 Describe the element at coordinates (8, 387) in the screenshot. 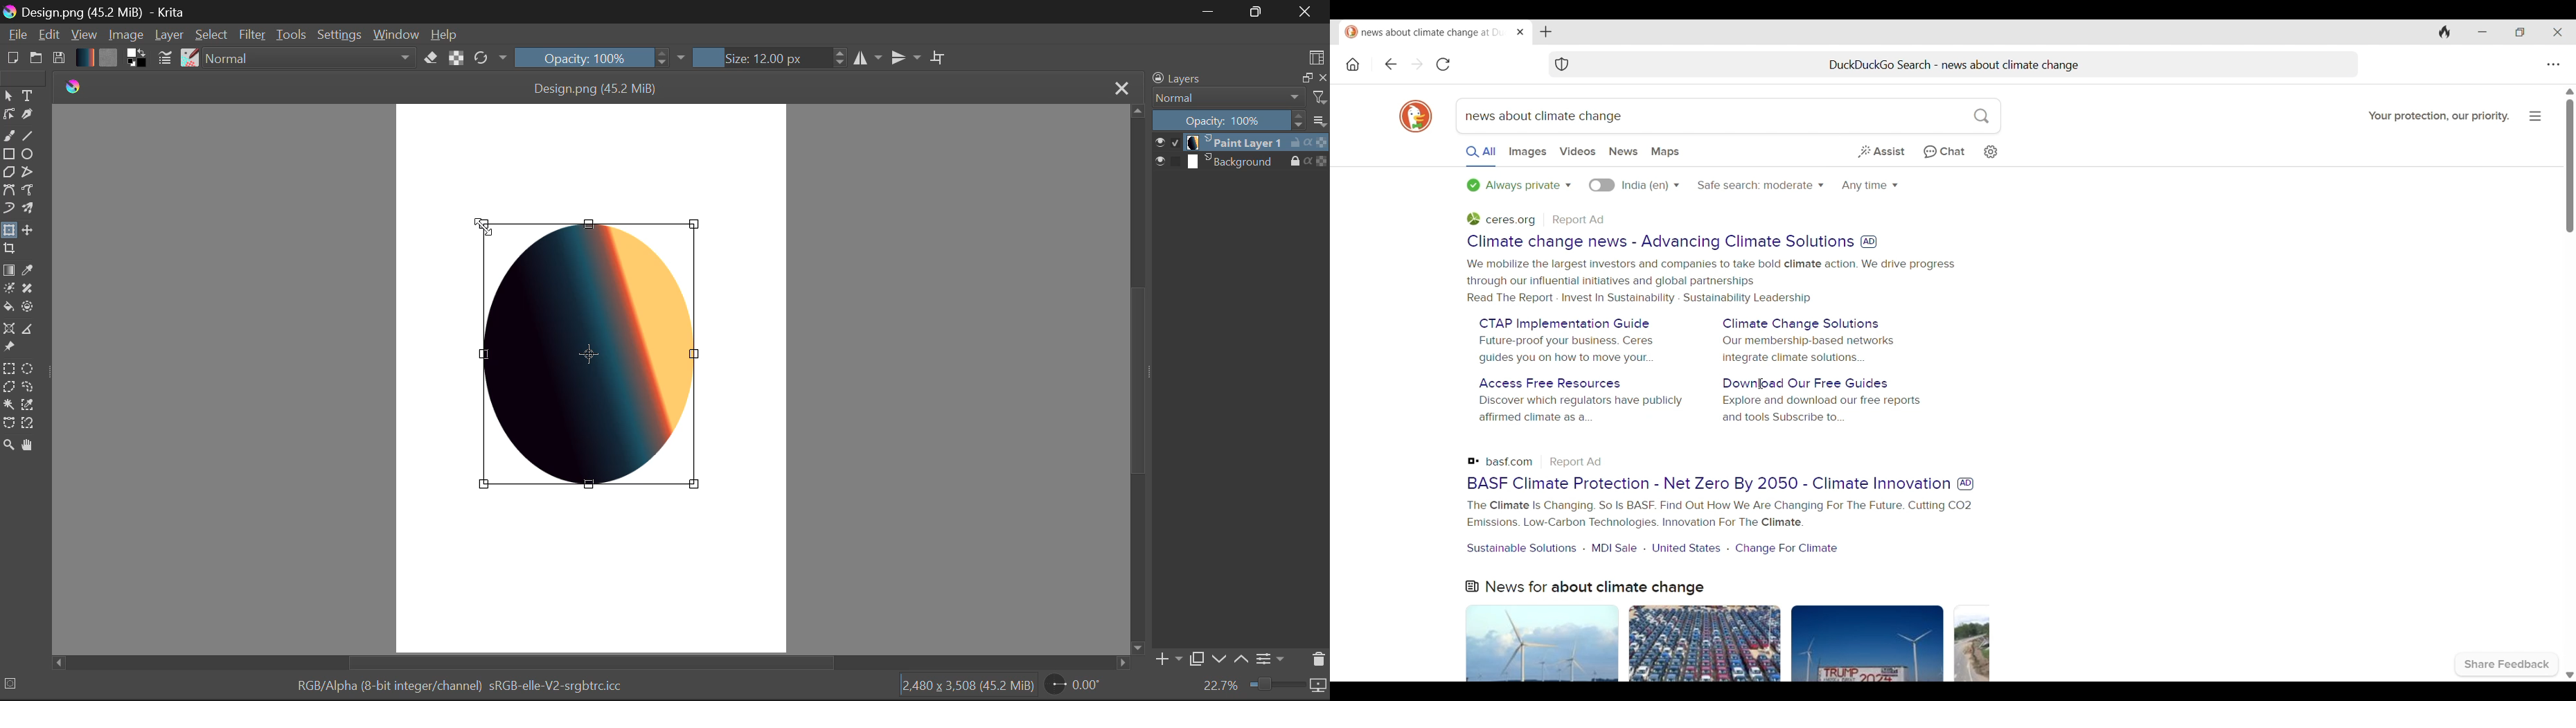

I see `Polygon Selection` at that location.